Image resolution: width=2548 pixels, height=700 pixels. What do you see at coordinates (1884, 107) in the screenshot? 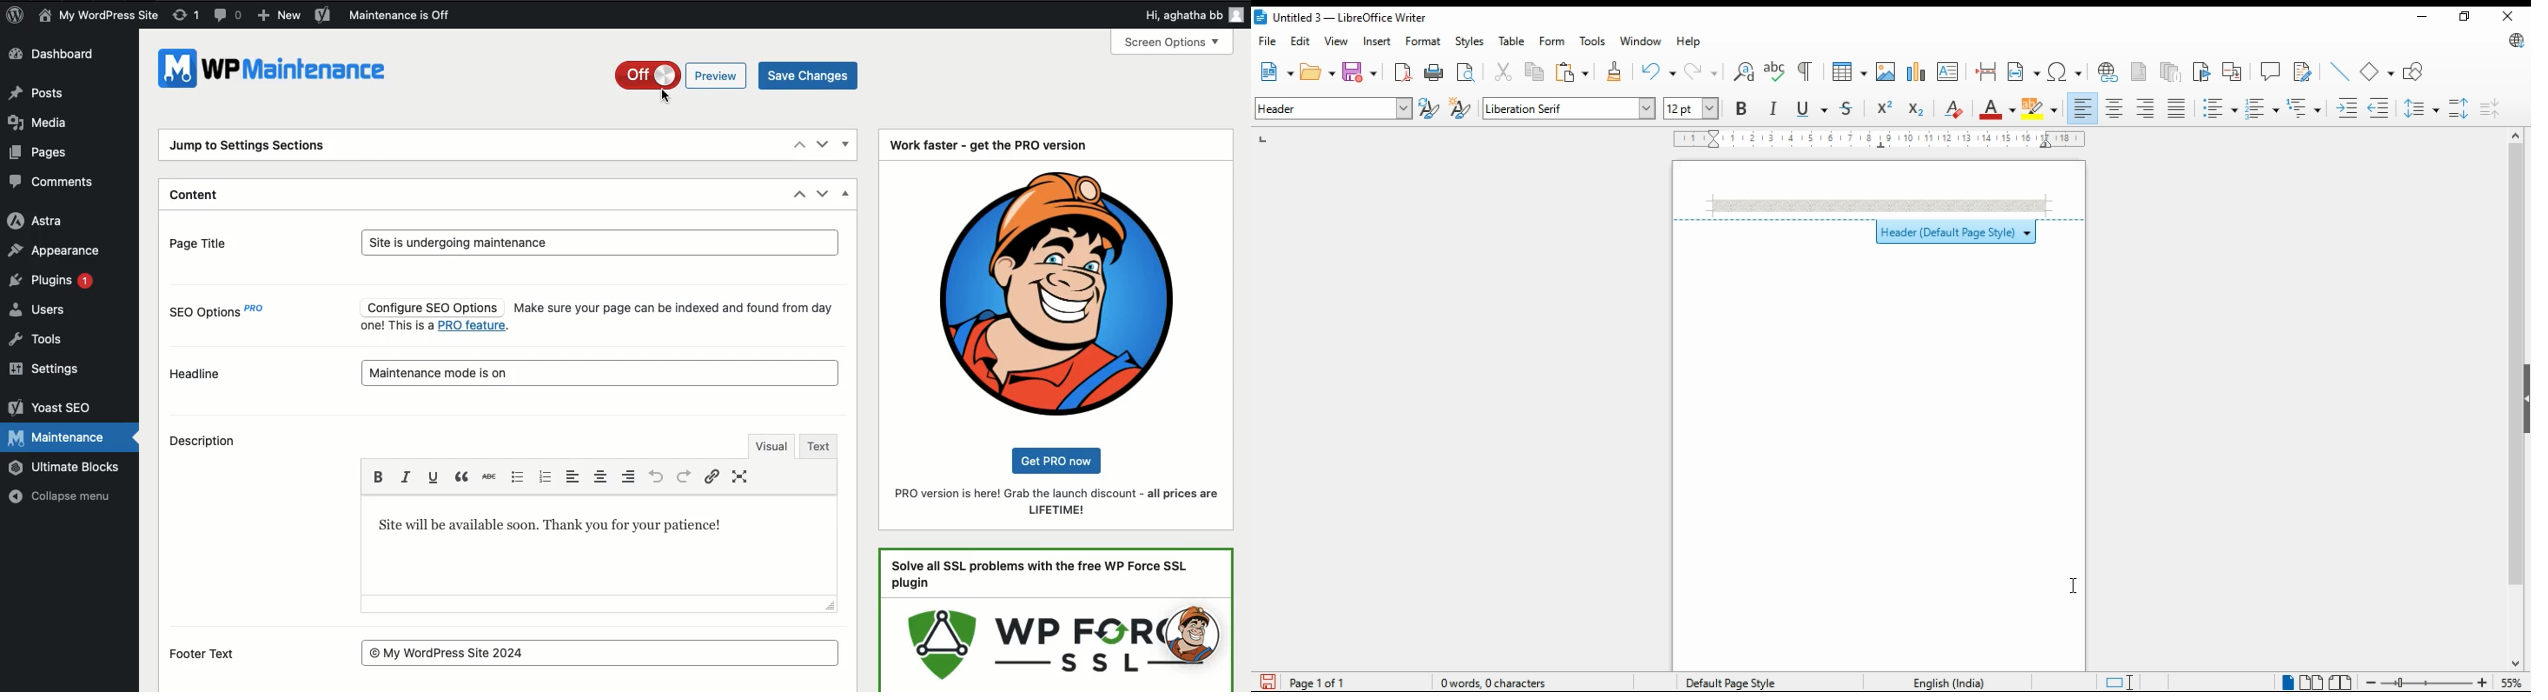
I see `superscript` at bounding box center [1884, 107].